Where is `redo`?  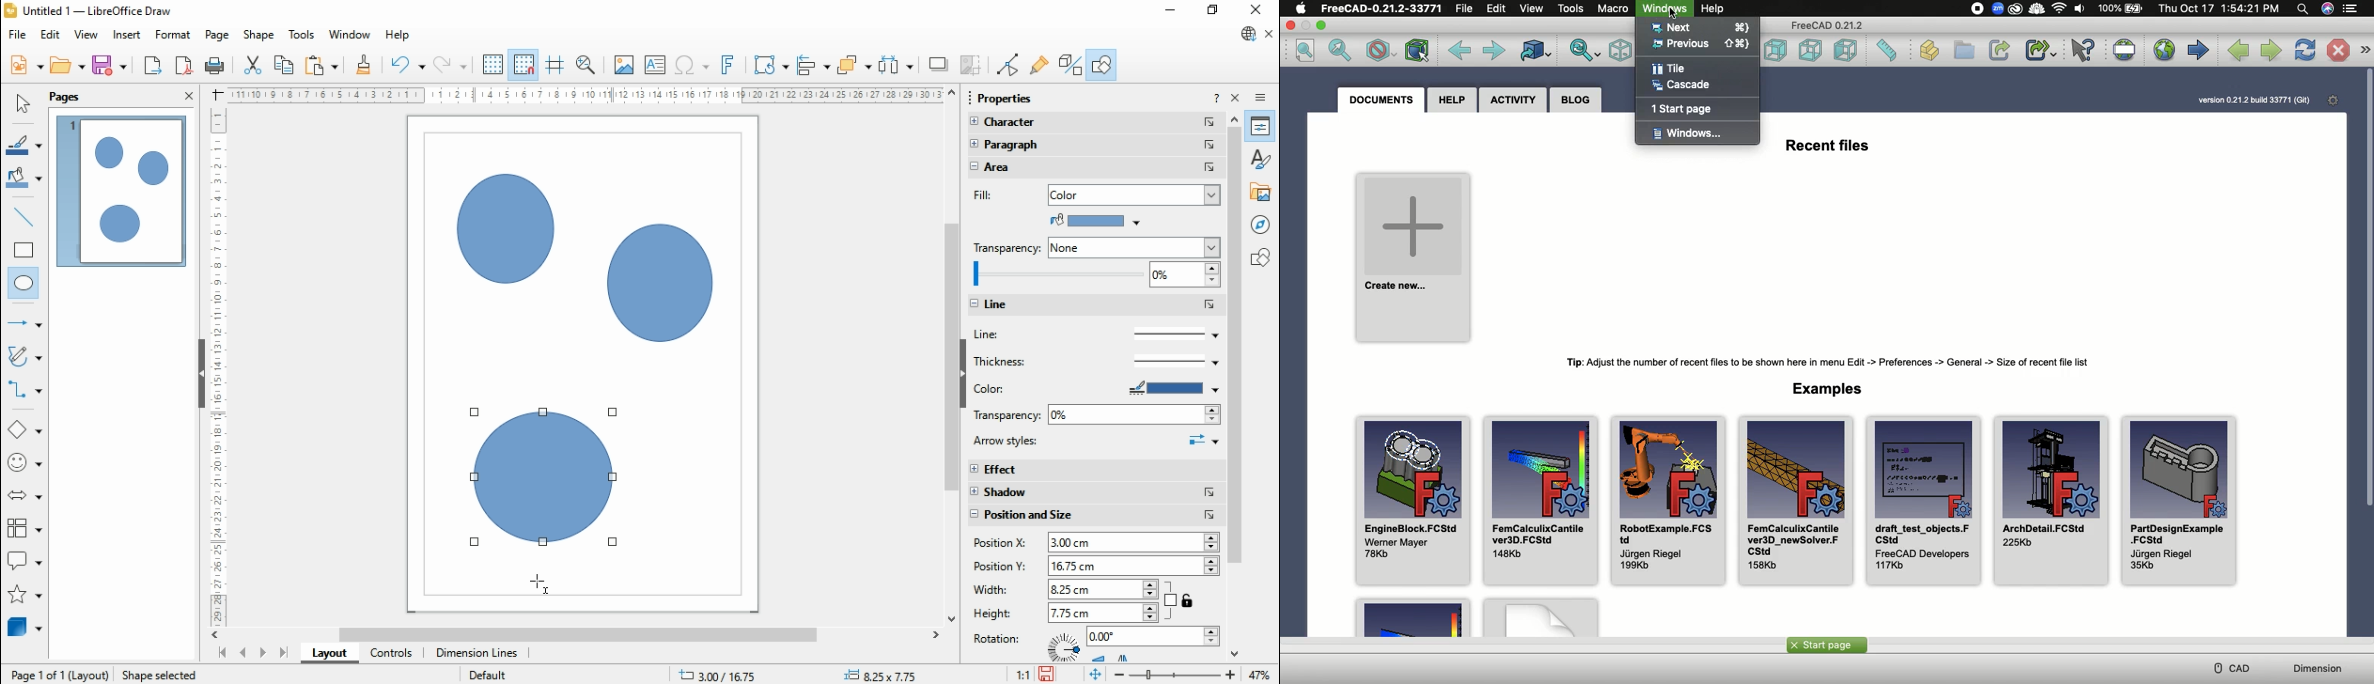
redo is located at coordinates (450, 65).